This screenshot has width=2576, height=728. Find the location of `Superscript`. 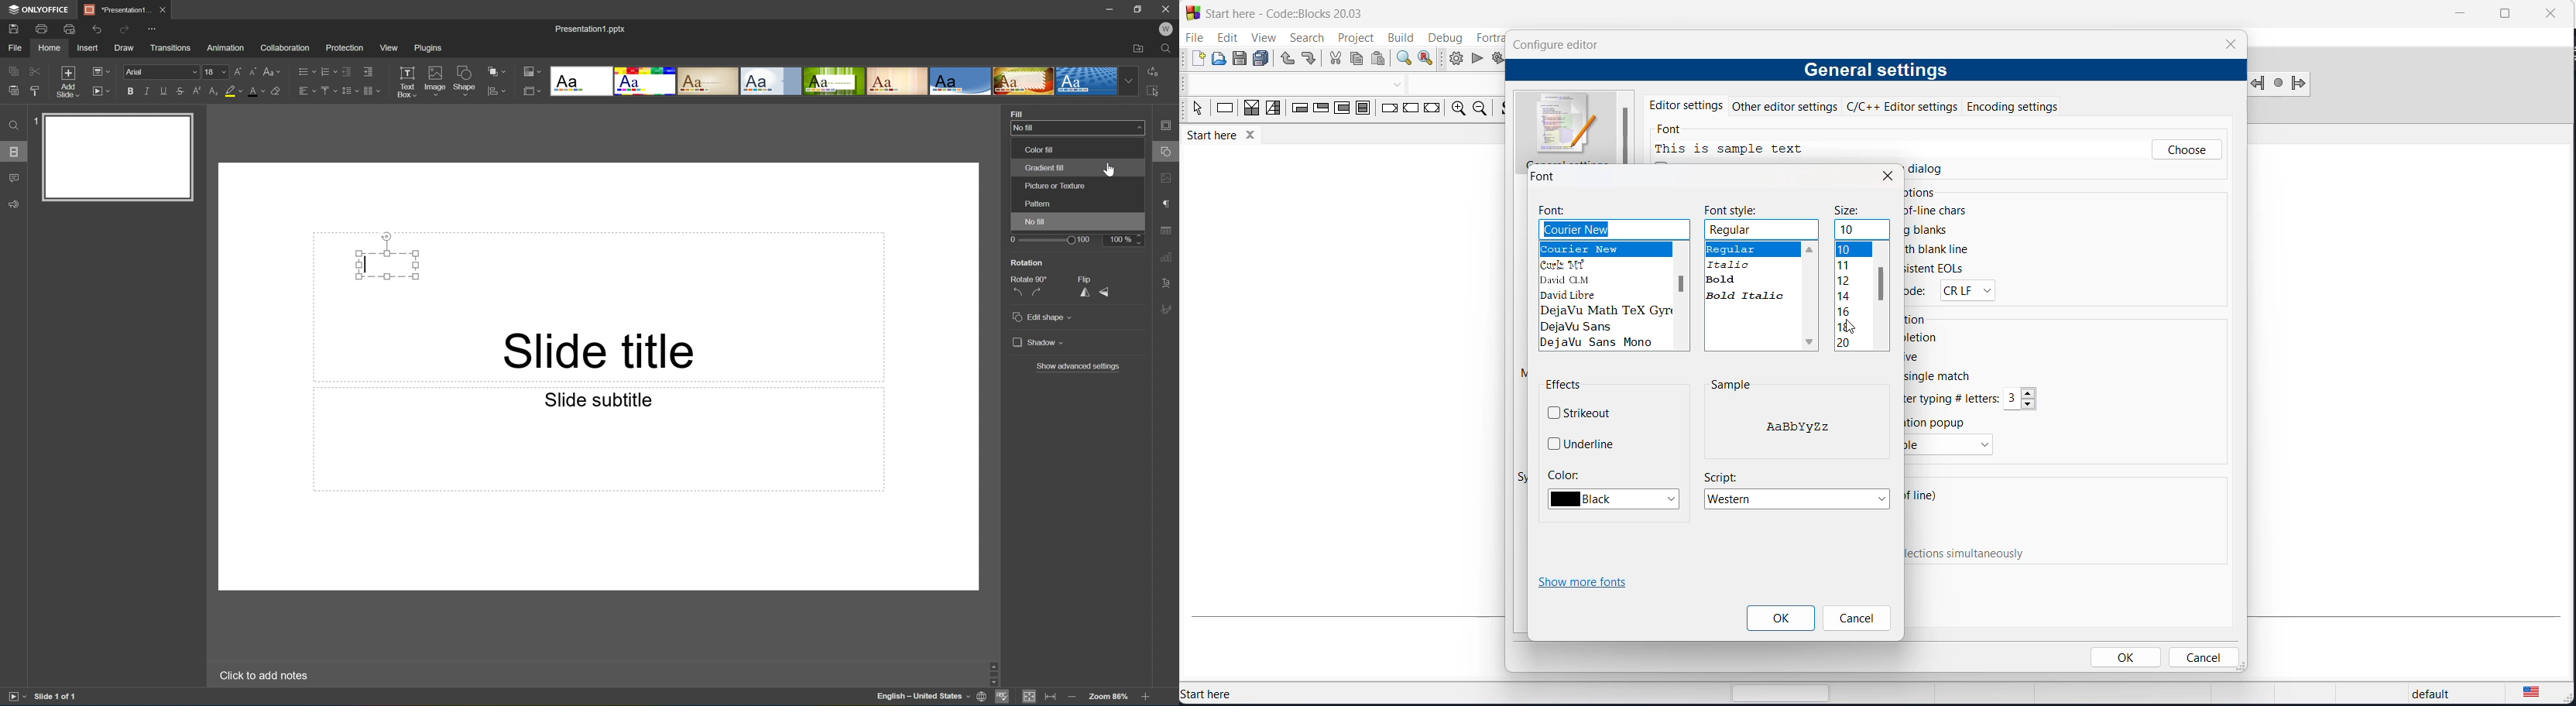

Superscript is located at coordinates (198, 91).